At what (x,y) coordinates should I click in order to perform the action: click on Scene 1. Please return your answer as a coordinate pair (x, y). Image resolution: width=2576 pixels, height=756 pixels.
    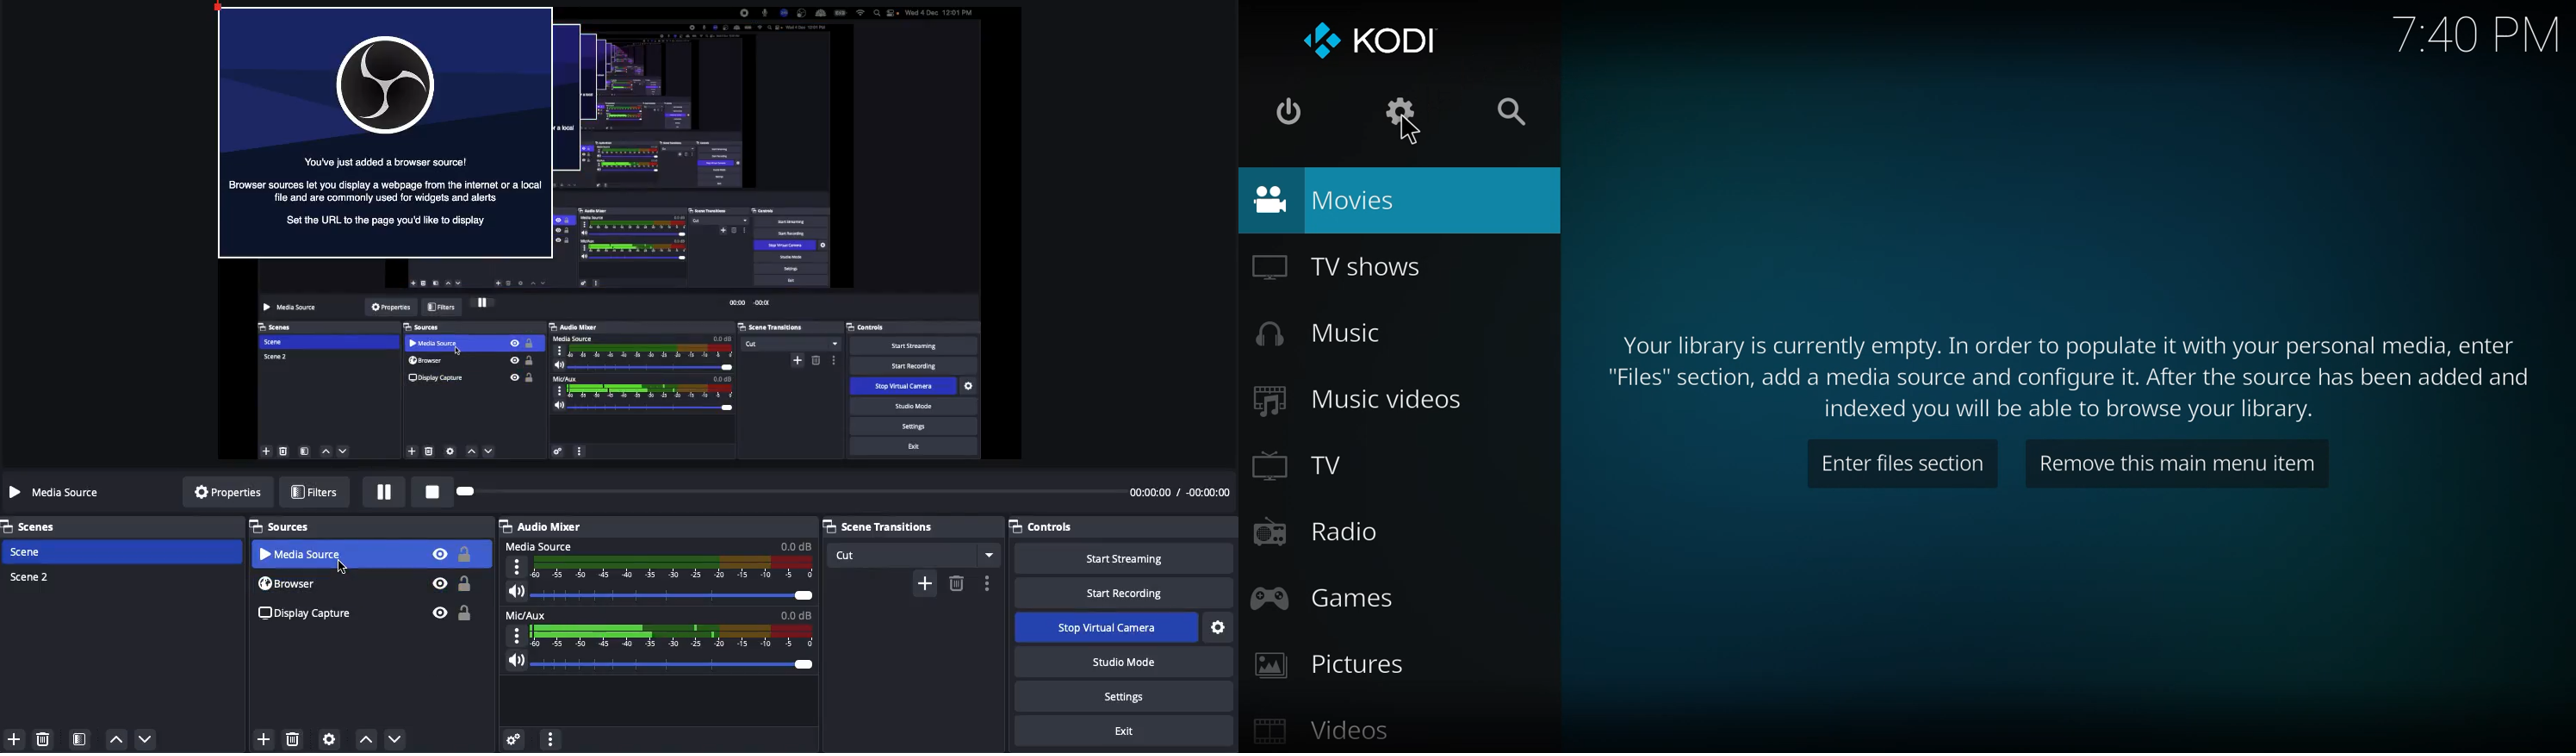
    Looking at the image, I should click on (26, 552).